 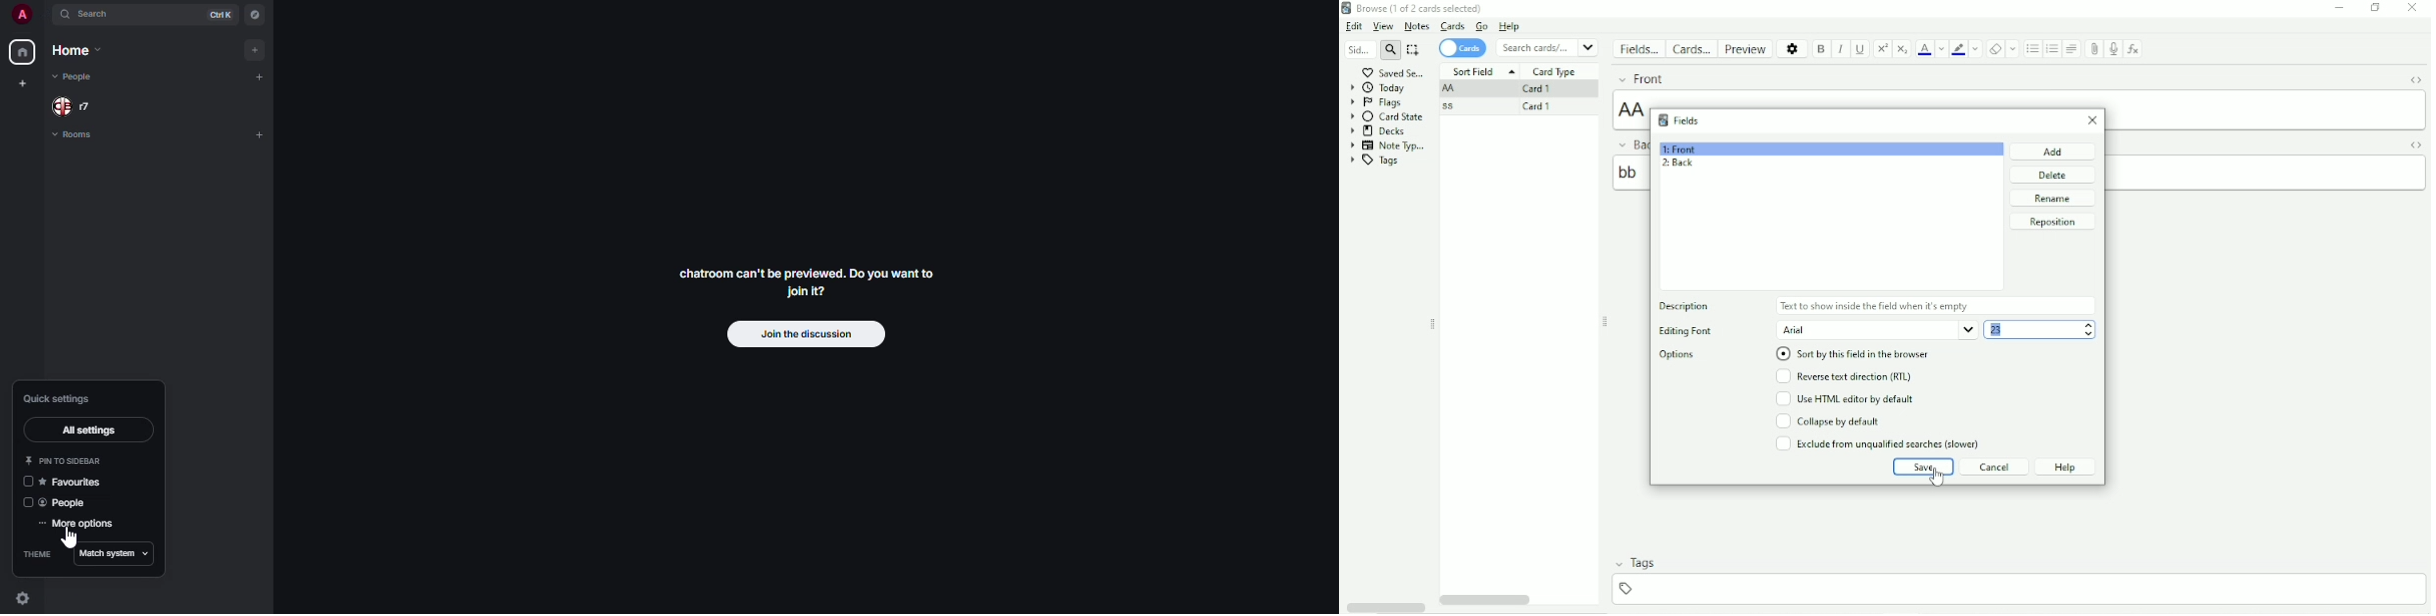 I want to click on quick settings, so click(x=25, y=598).